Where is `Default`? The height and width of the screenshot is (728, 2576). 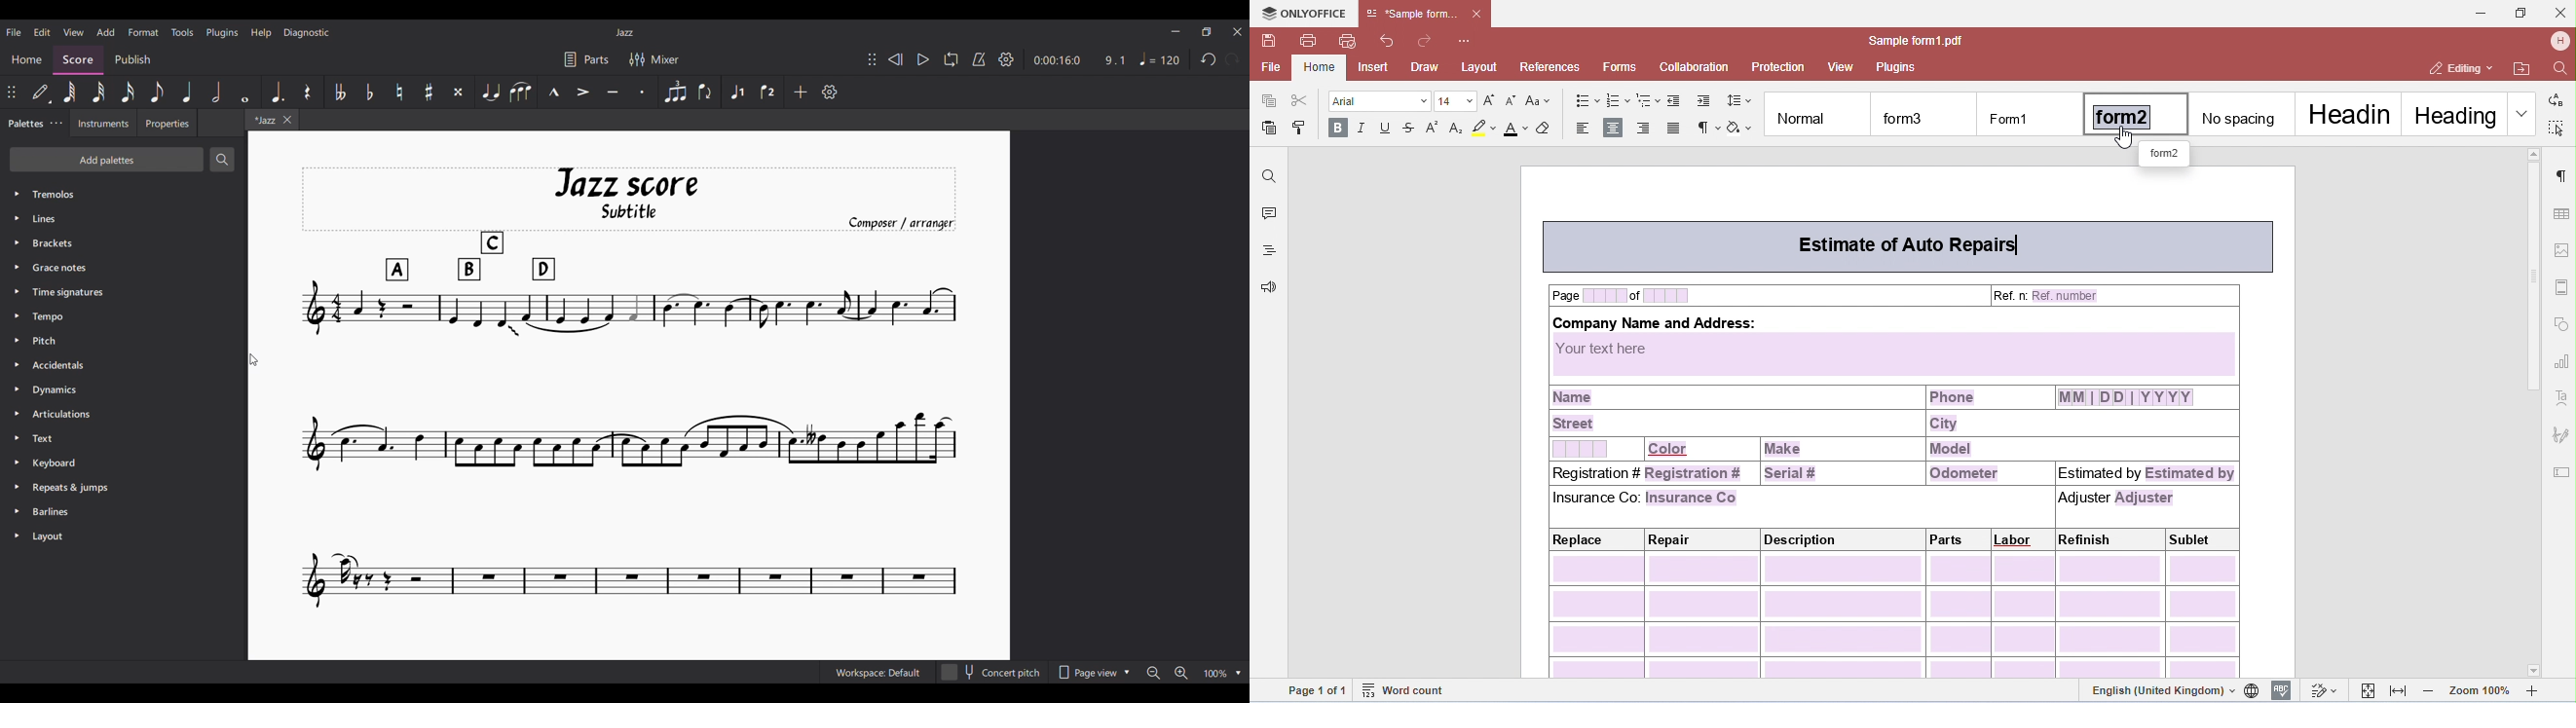
Default is located at coordinates (41, 92).